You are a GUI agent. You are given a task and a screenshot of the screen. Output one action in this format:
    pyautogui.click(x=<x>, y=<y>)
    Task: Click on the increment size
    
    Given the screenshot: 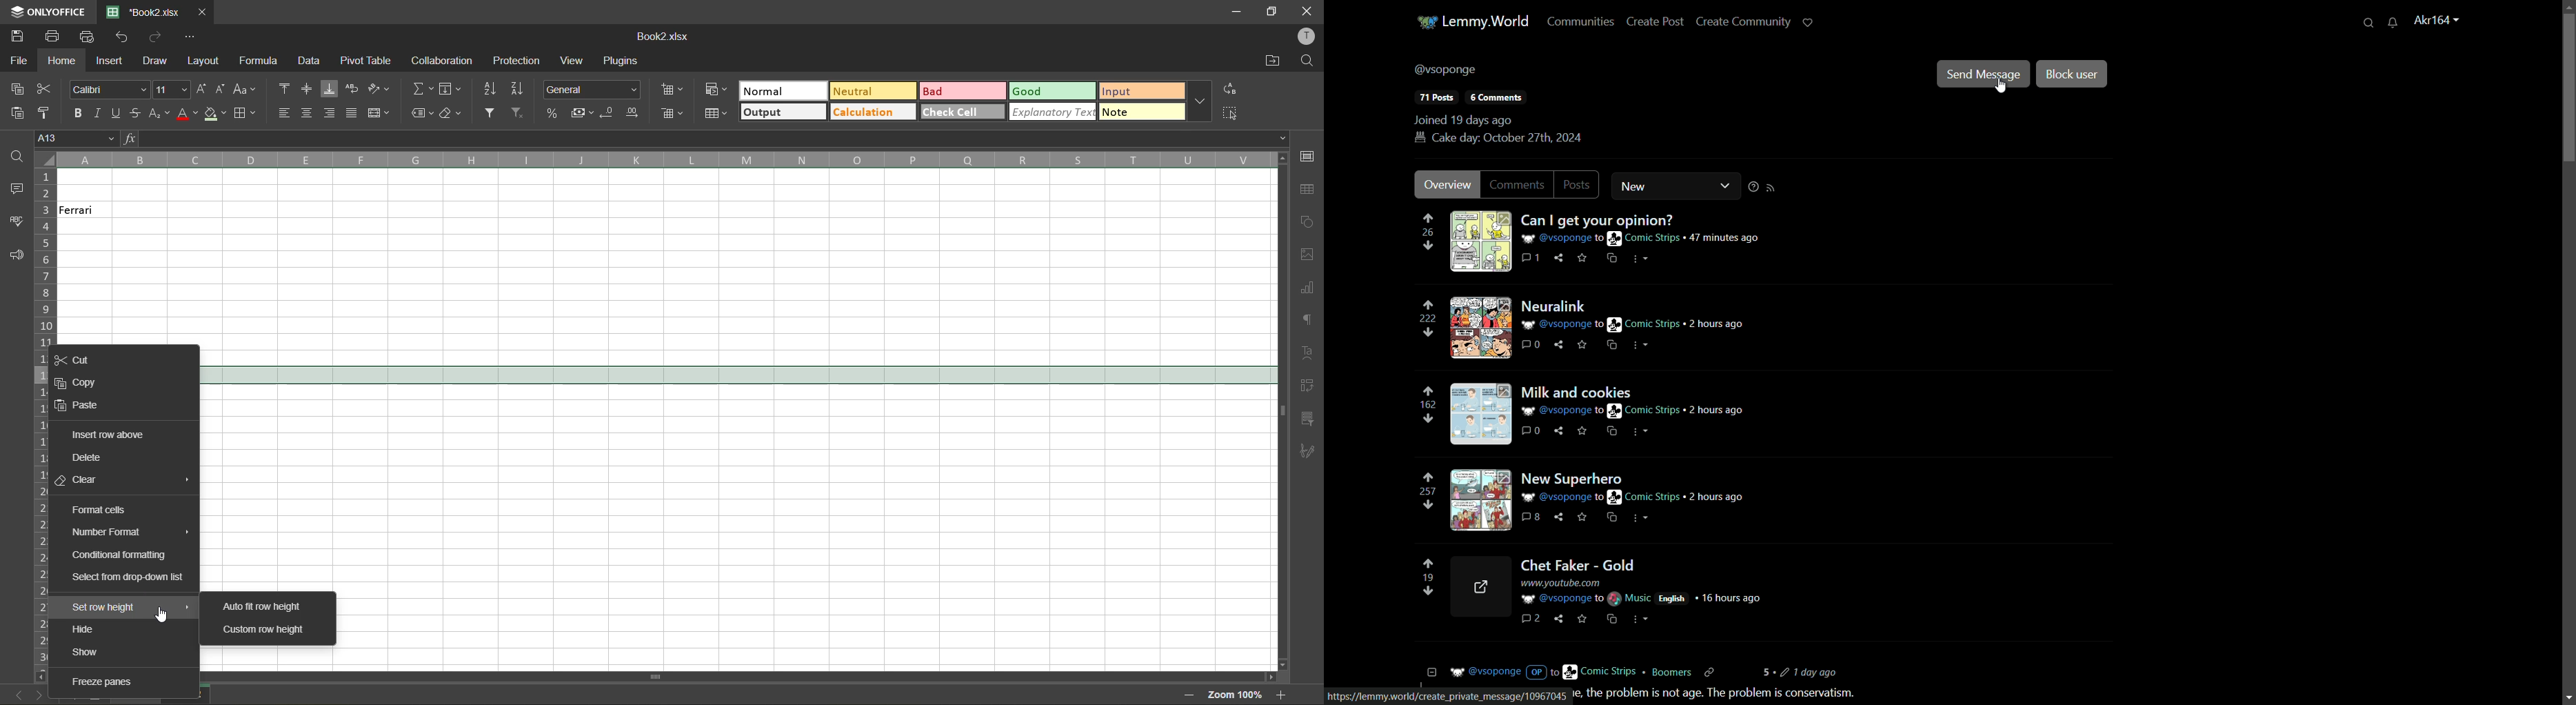 What is the action you would take?
    pyautogui.click(x=201, y=90)
    